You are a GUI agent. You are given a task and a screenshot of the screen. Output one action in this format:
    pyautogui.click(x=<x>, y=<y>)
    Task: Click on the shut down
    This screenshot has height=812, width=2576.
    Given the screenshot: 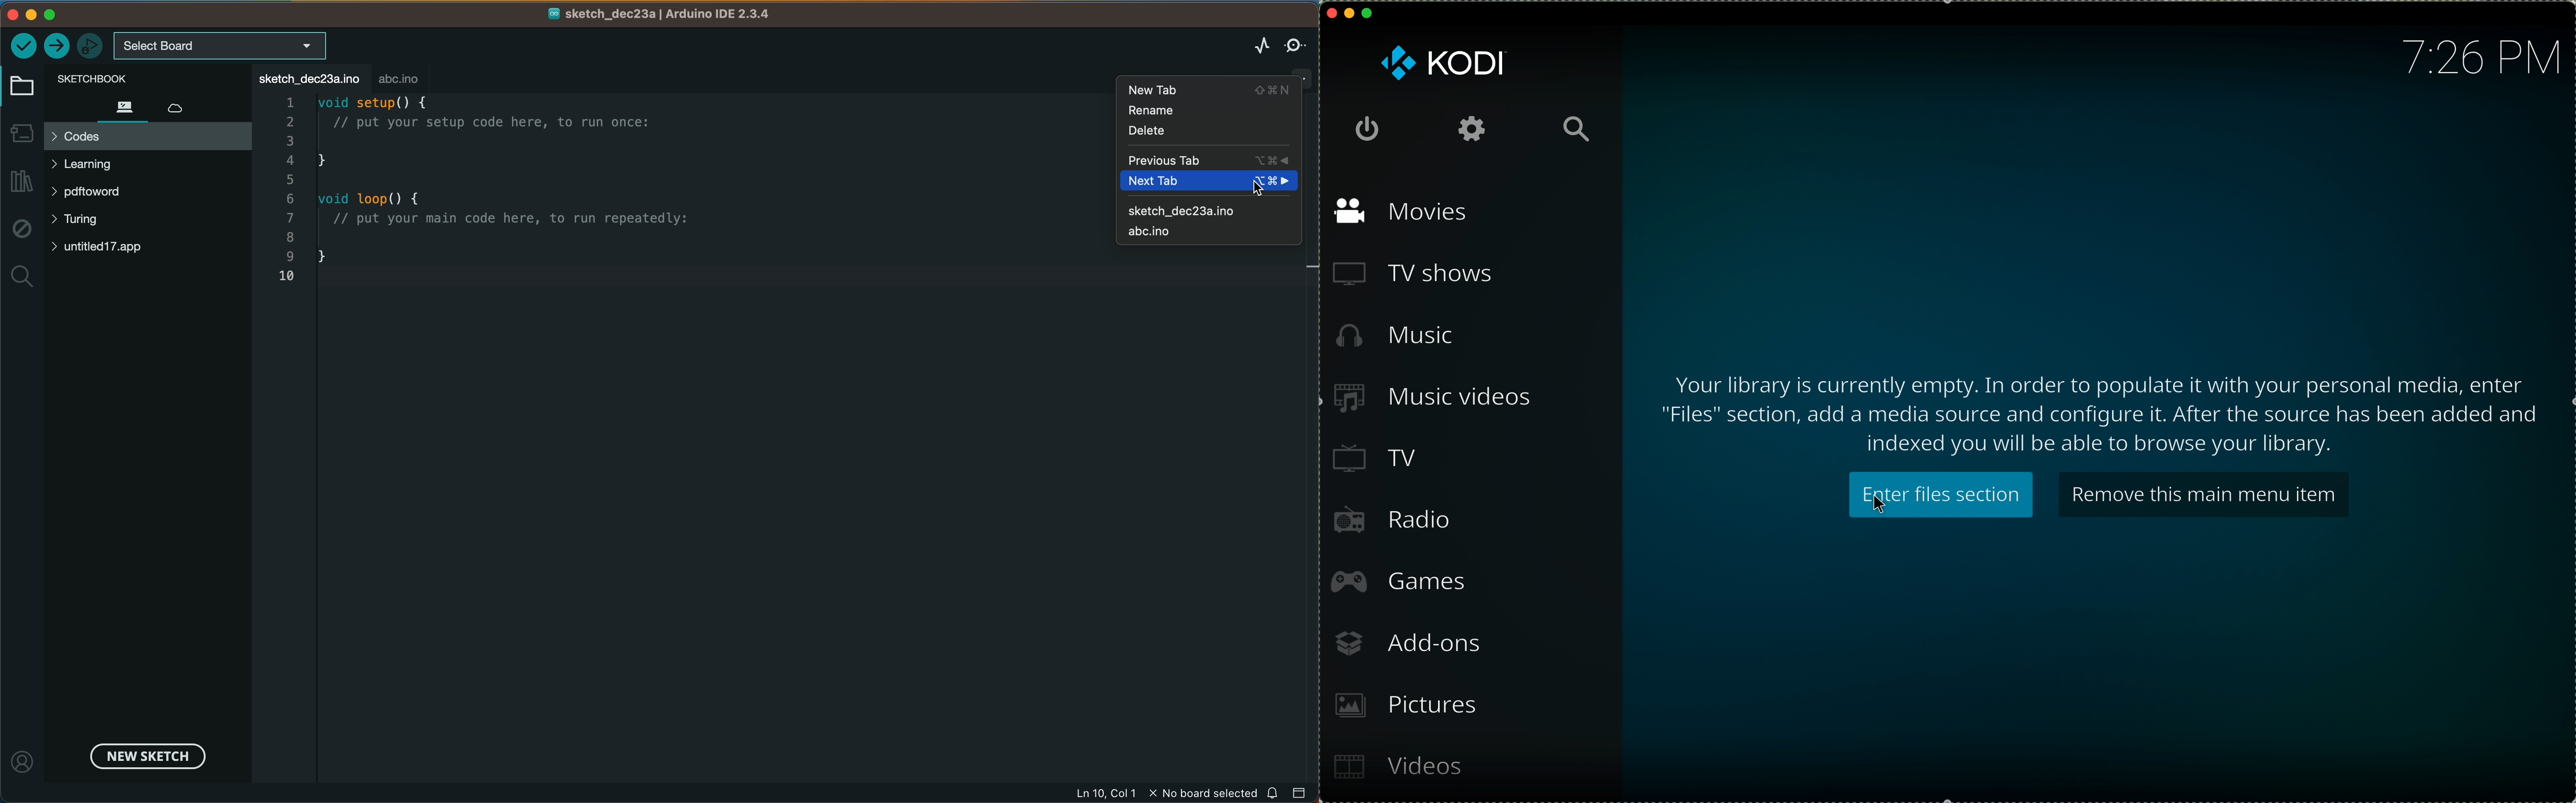 What is the action you would take?
    pyautogui.click(x=1364, y=127)
    